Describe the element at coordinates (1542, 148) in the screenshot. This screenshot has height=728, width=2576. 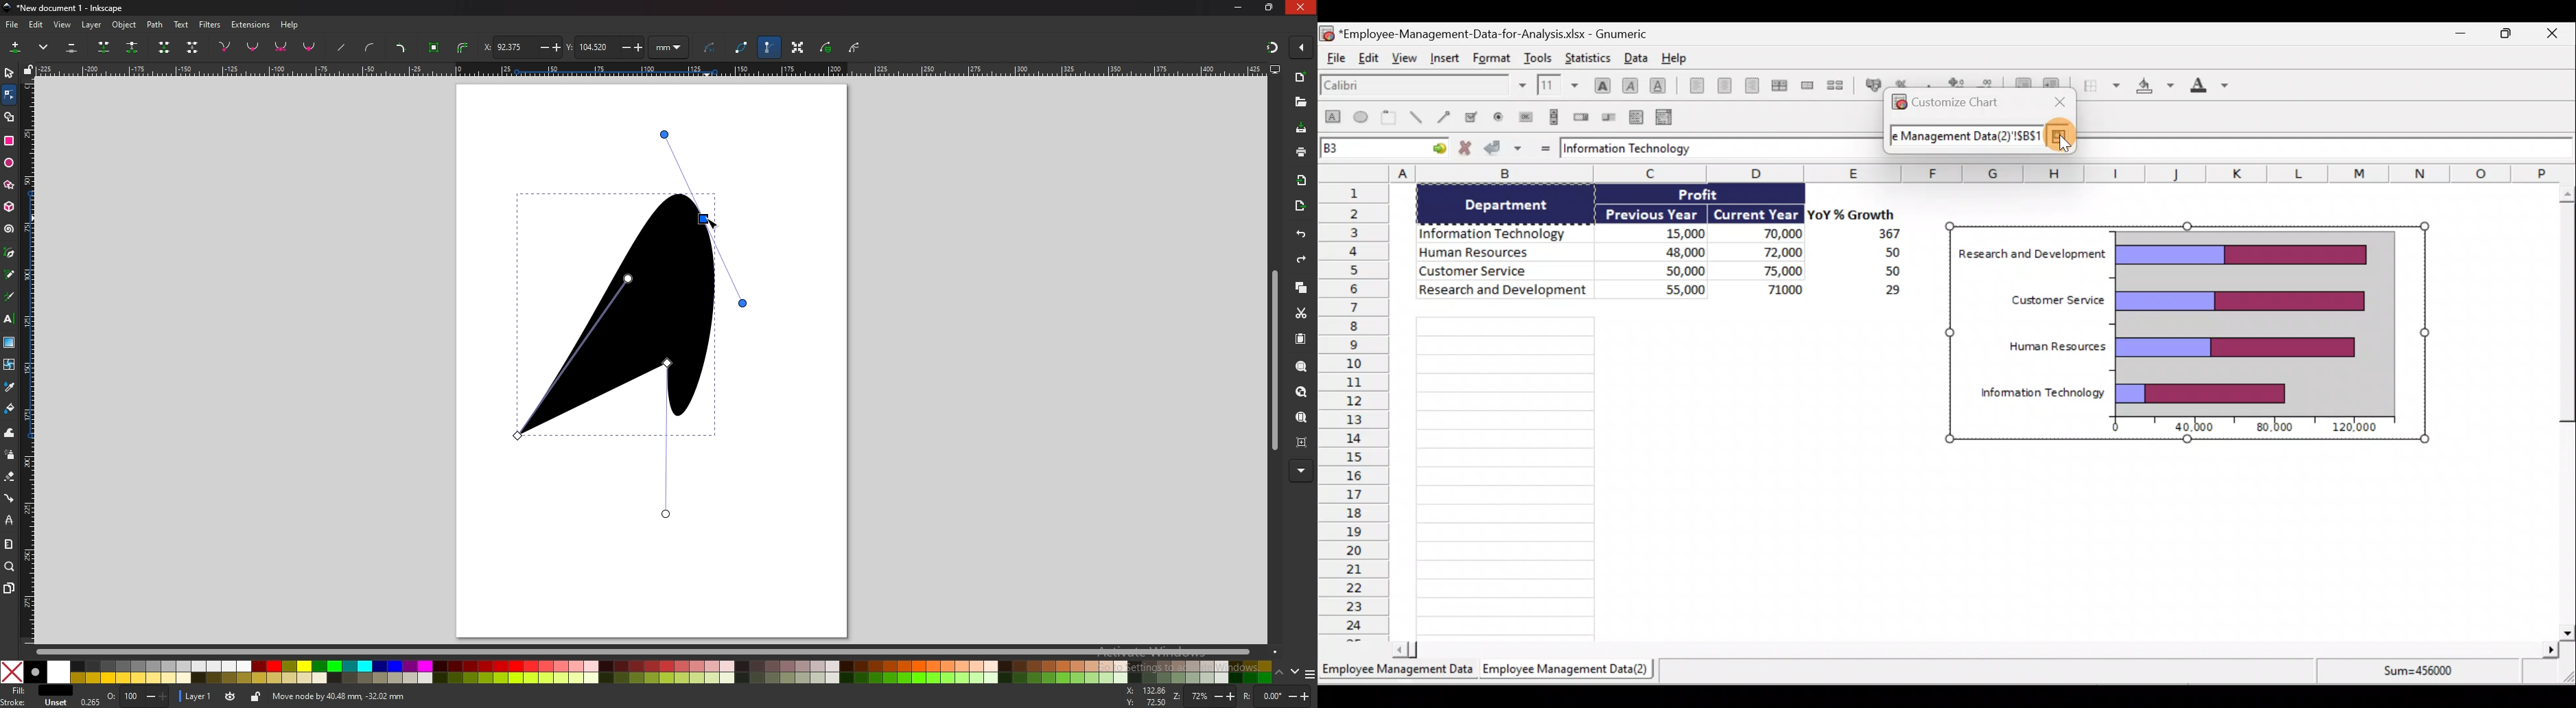
I see `Enter formula` at that location.